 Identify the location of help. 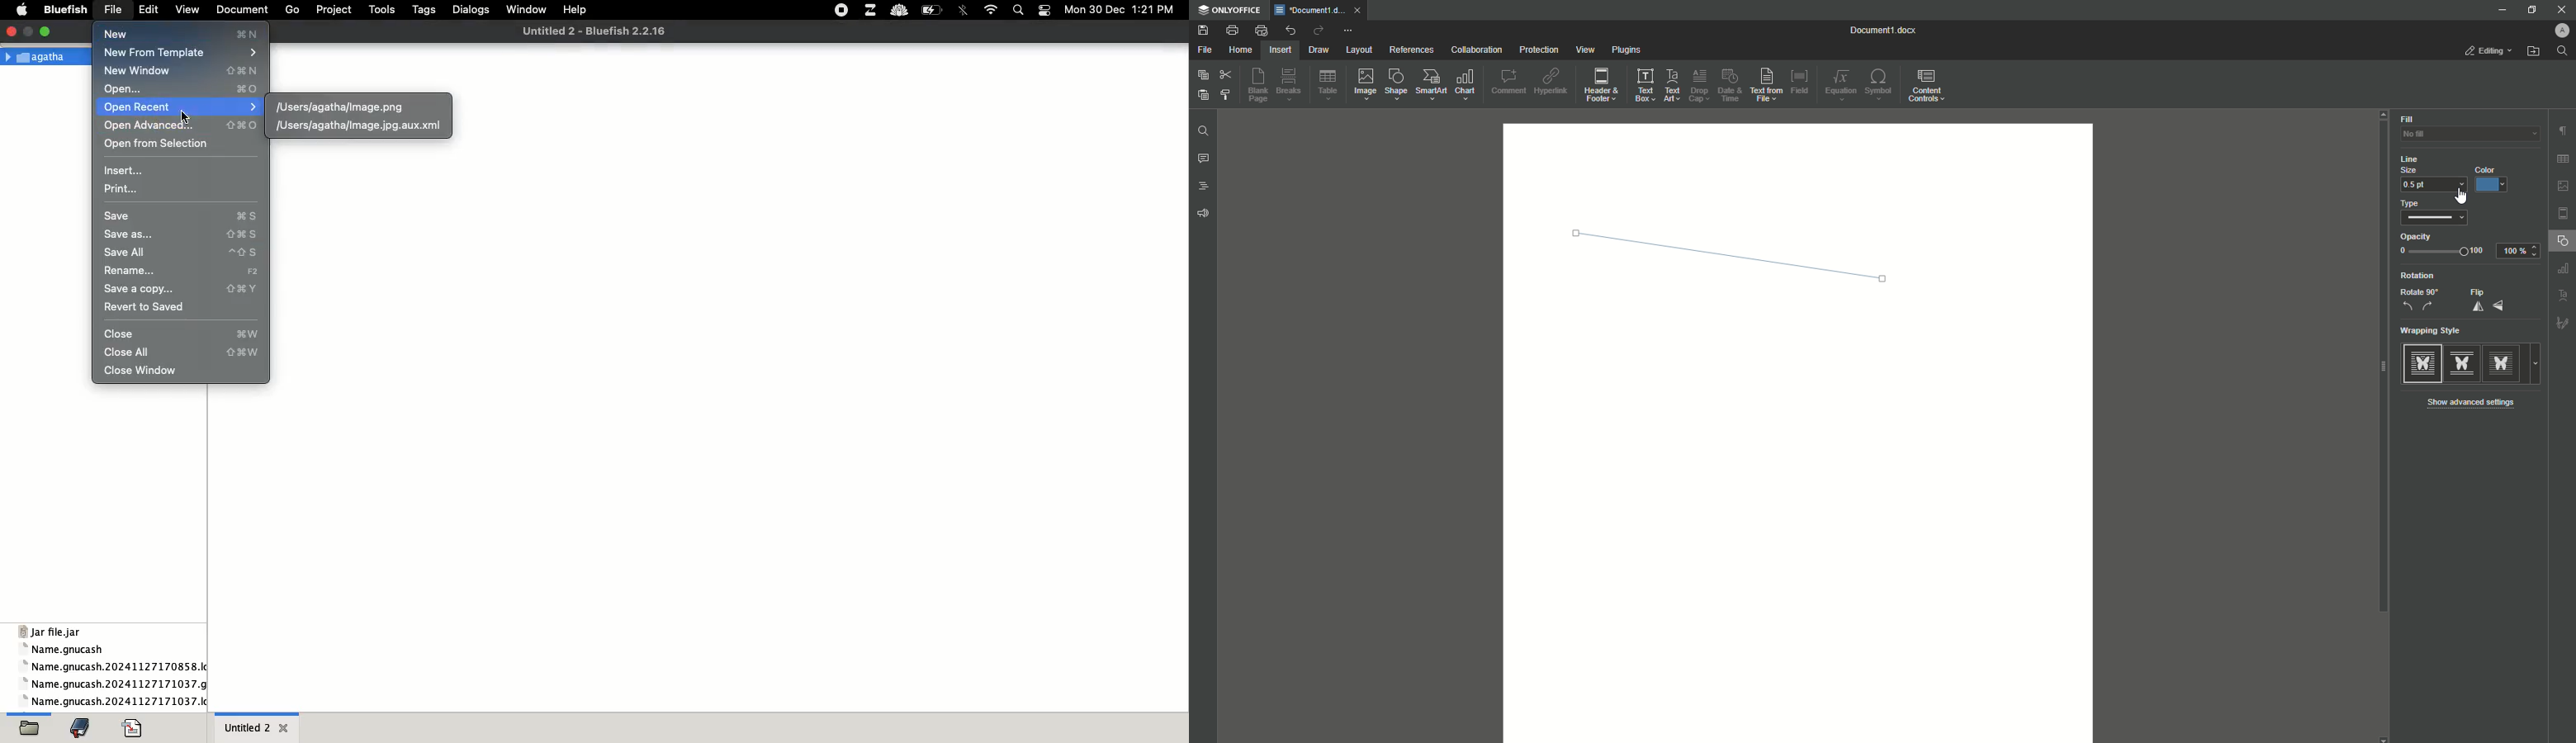
(577, 10).